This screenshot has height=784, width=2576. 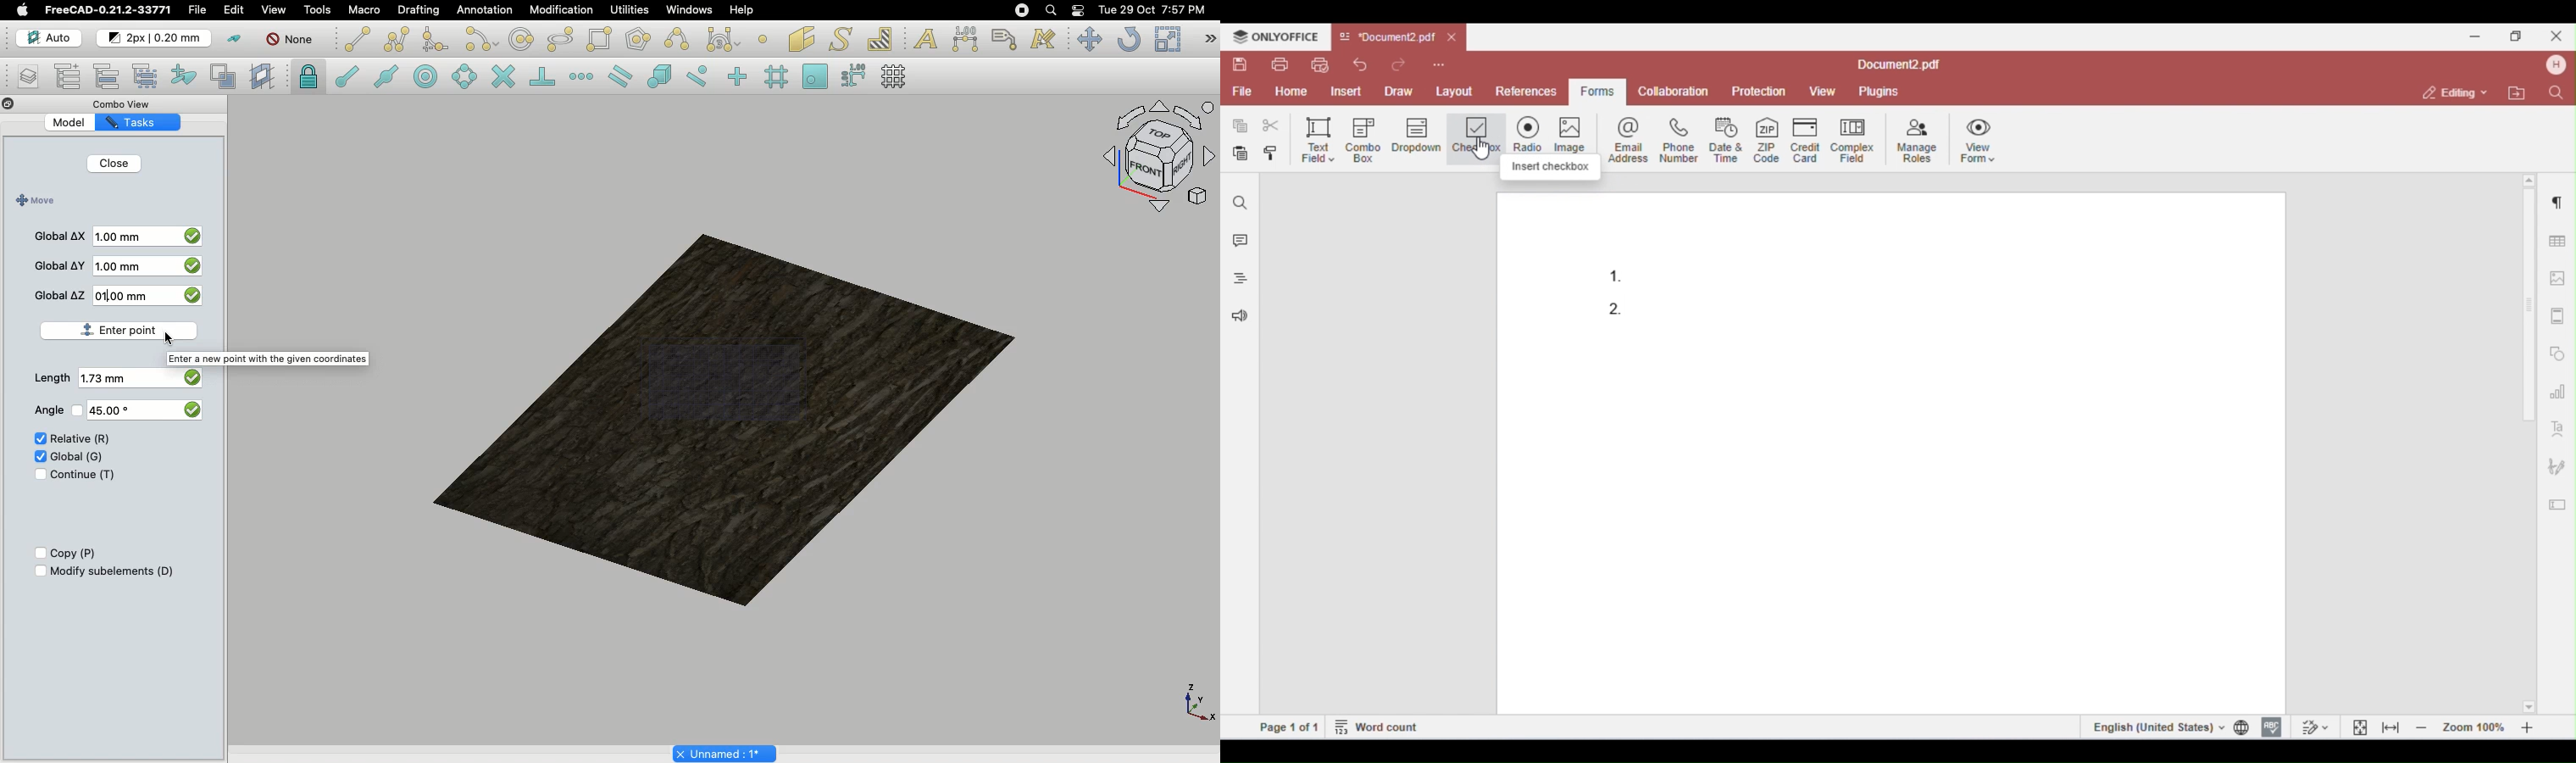 What do you see at coordinates (36, 440) in the screenshot?
I see `Check` at bounding box center [36, 440].